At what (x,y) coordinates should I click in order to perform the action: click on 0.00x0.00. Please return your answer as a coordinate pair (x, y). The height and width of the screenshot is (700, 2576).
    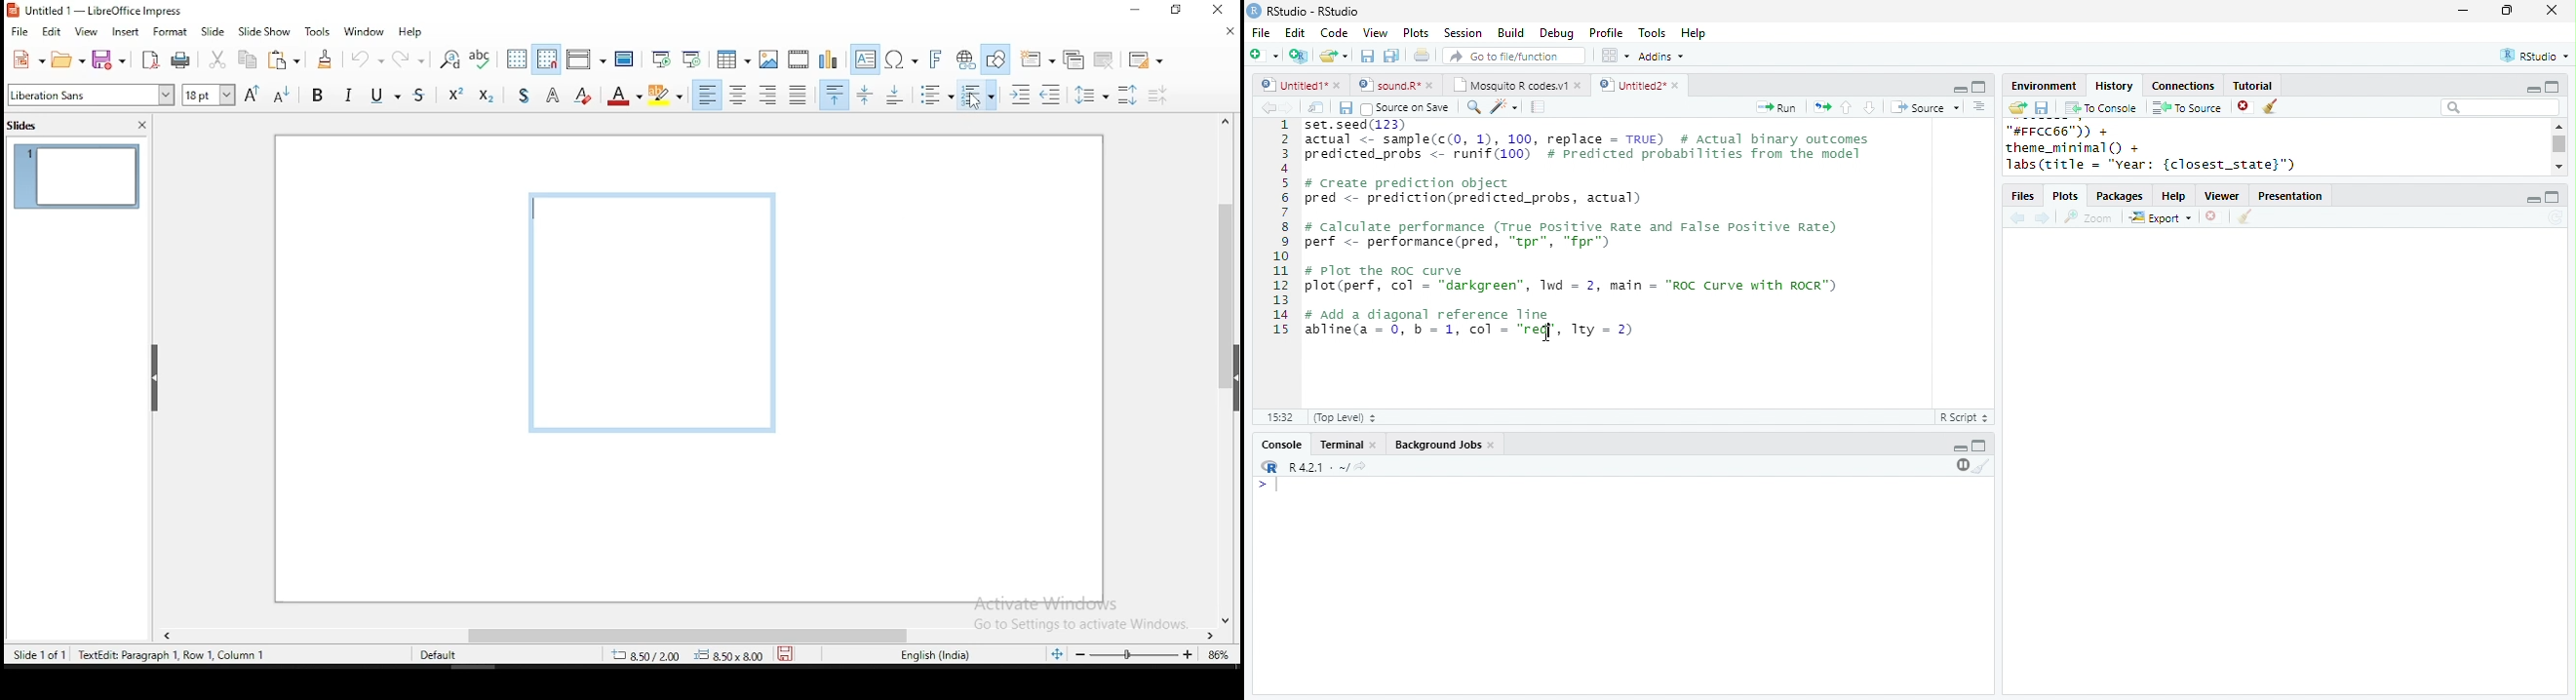
    Looking at the image, I should click on (728, 655).